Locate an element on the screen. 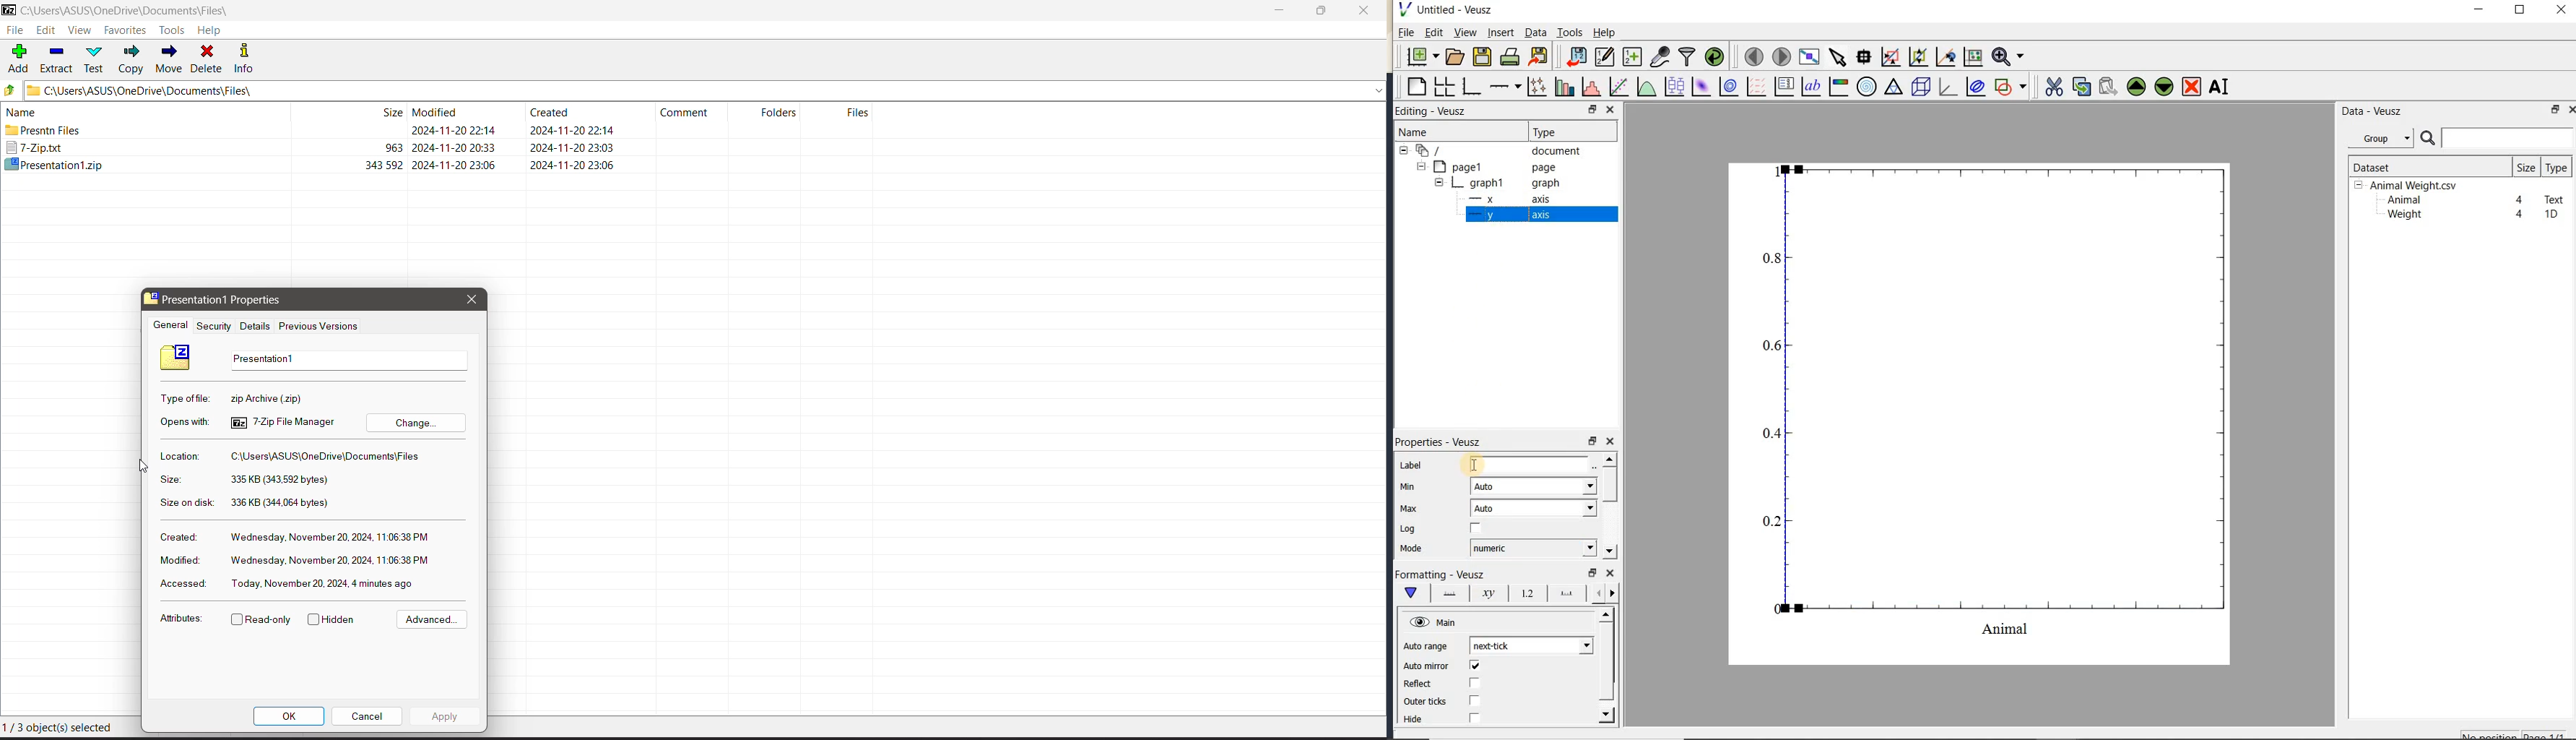  cut the selected widget is located at coordinates (2053, 87).